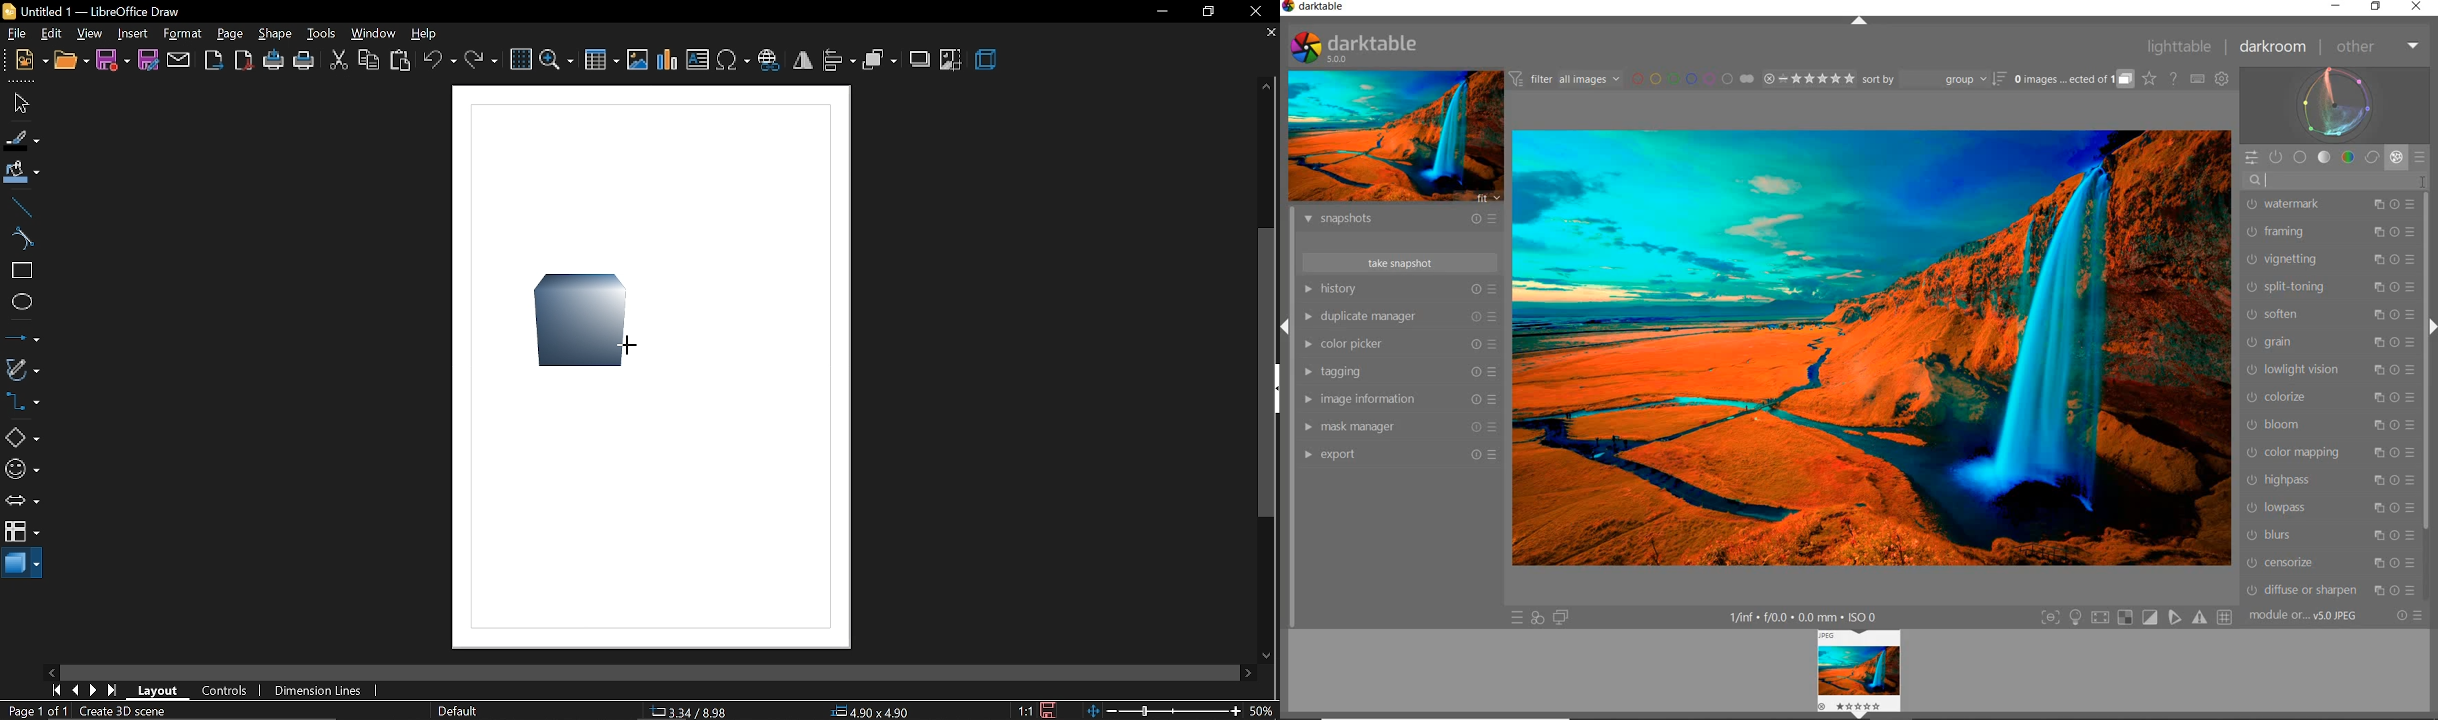 The width and height of the screenshot is (2464, 728). Describe the element at coordinates (2150, 79) in the screenshot. I see `CLICK TO CHANGE THE OVERLAYS SHOWN ON THUMBNAILS` at that location.